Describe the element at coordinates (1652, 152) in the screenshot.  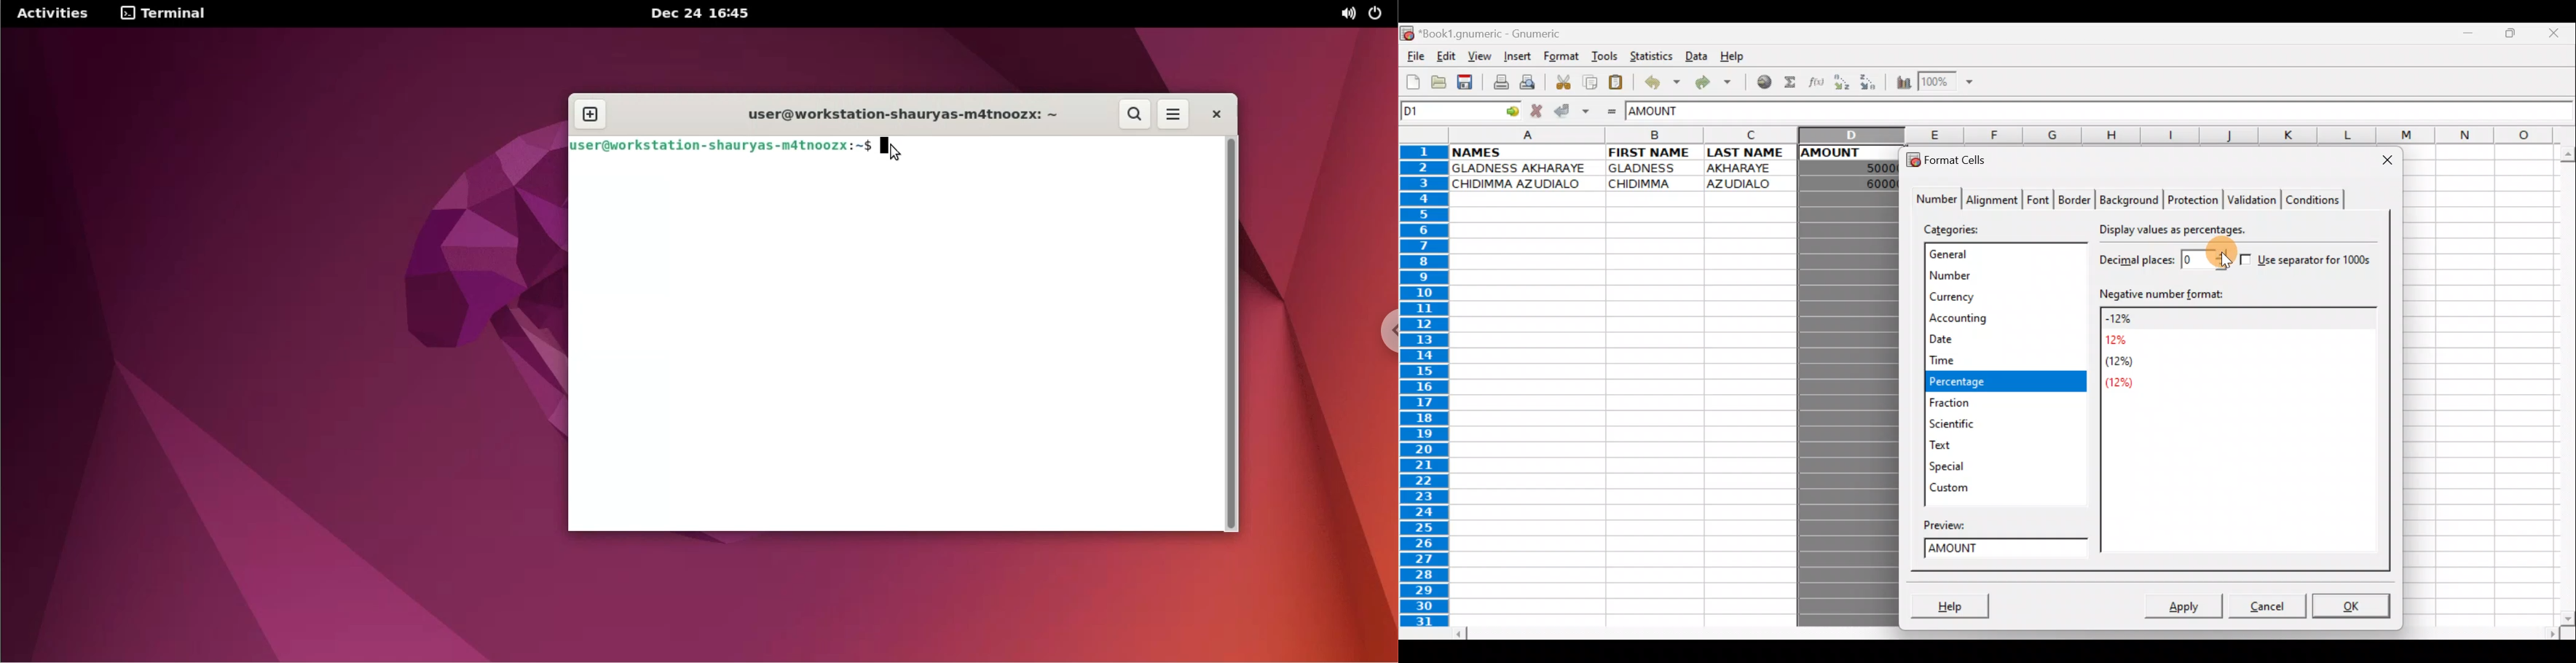
I see `FIRST NAME` at that location.